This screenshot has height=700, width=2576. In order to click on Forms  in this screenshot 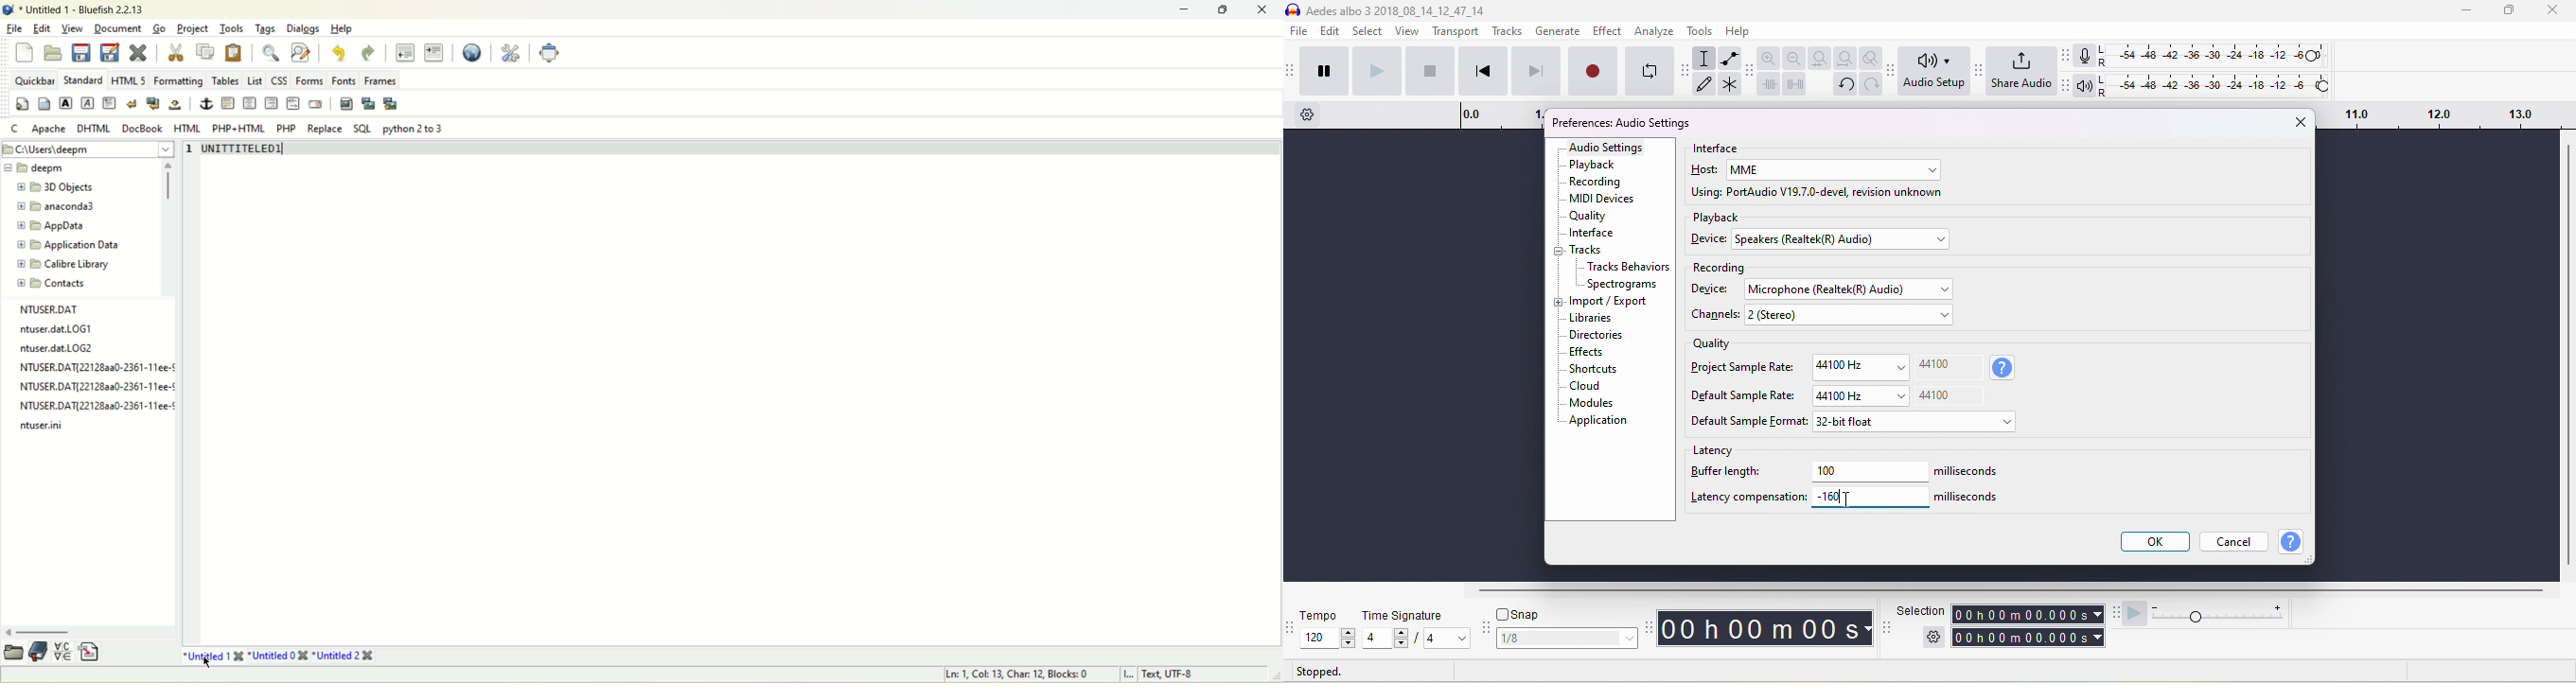, I will do `click(312, 78)`.